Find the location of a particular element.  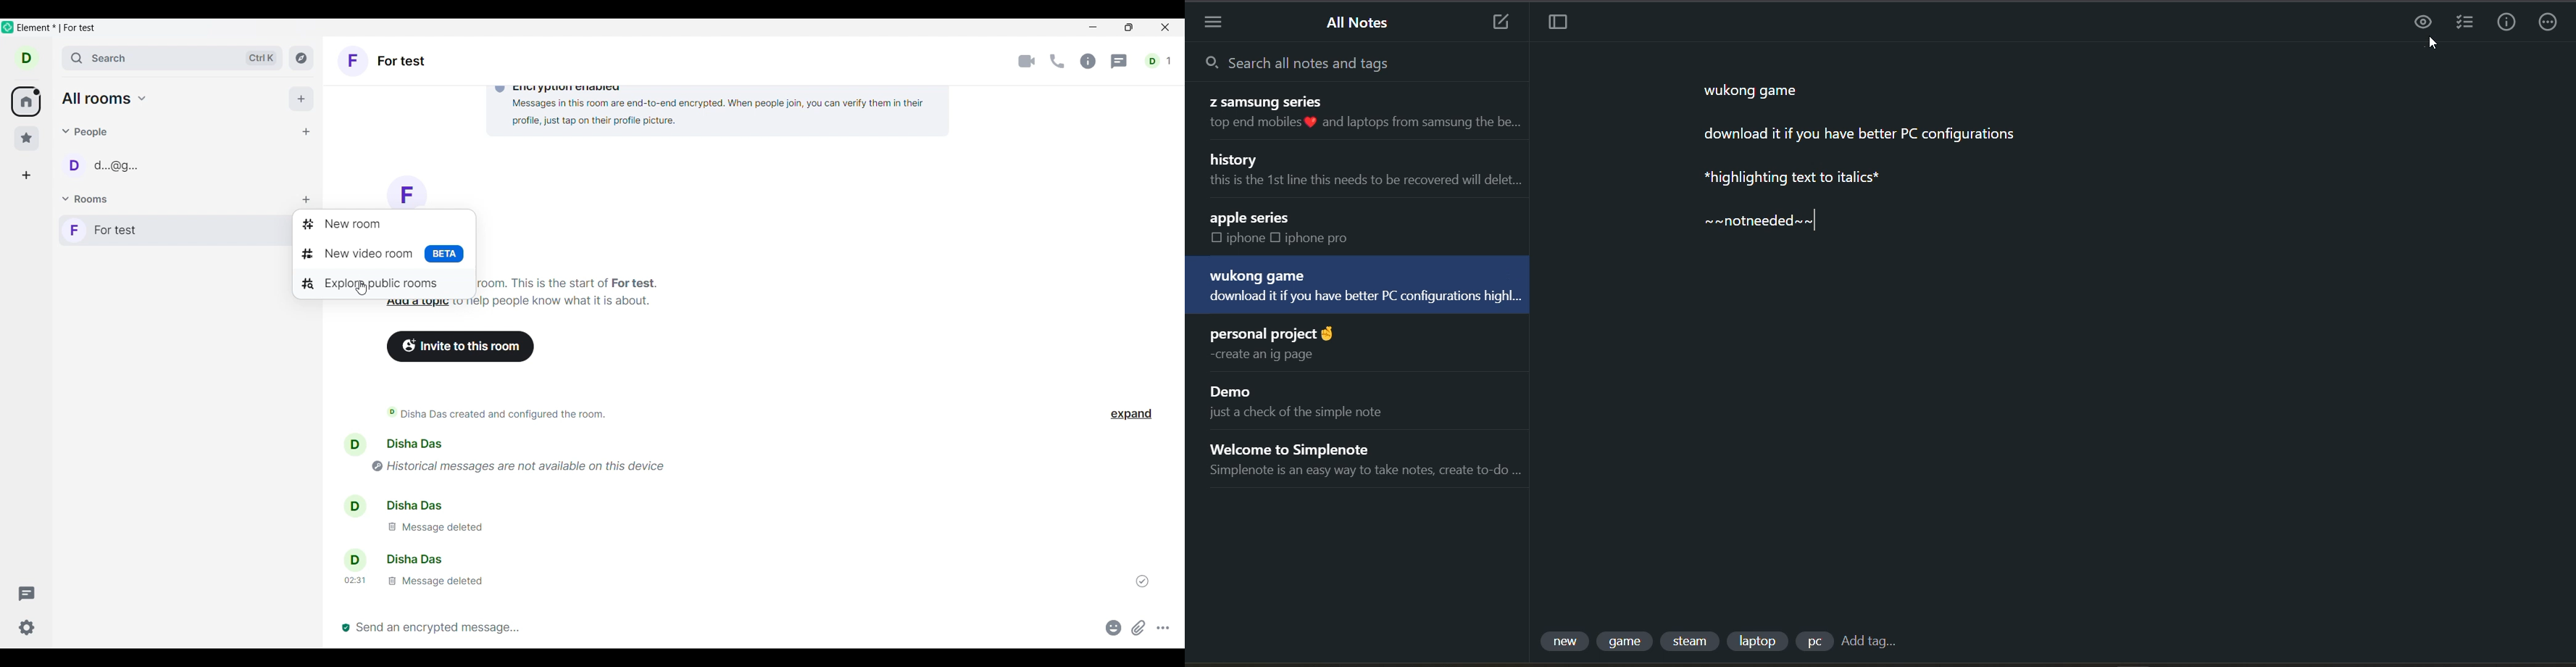

all notes is located at coordinates (1365, 22).